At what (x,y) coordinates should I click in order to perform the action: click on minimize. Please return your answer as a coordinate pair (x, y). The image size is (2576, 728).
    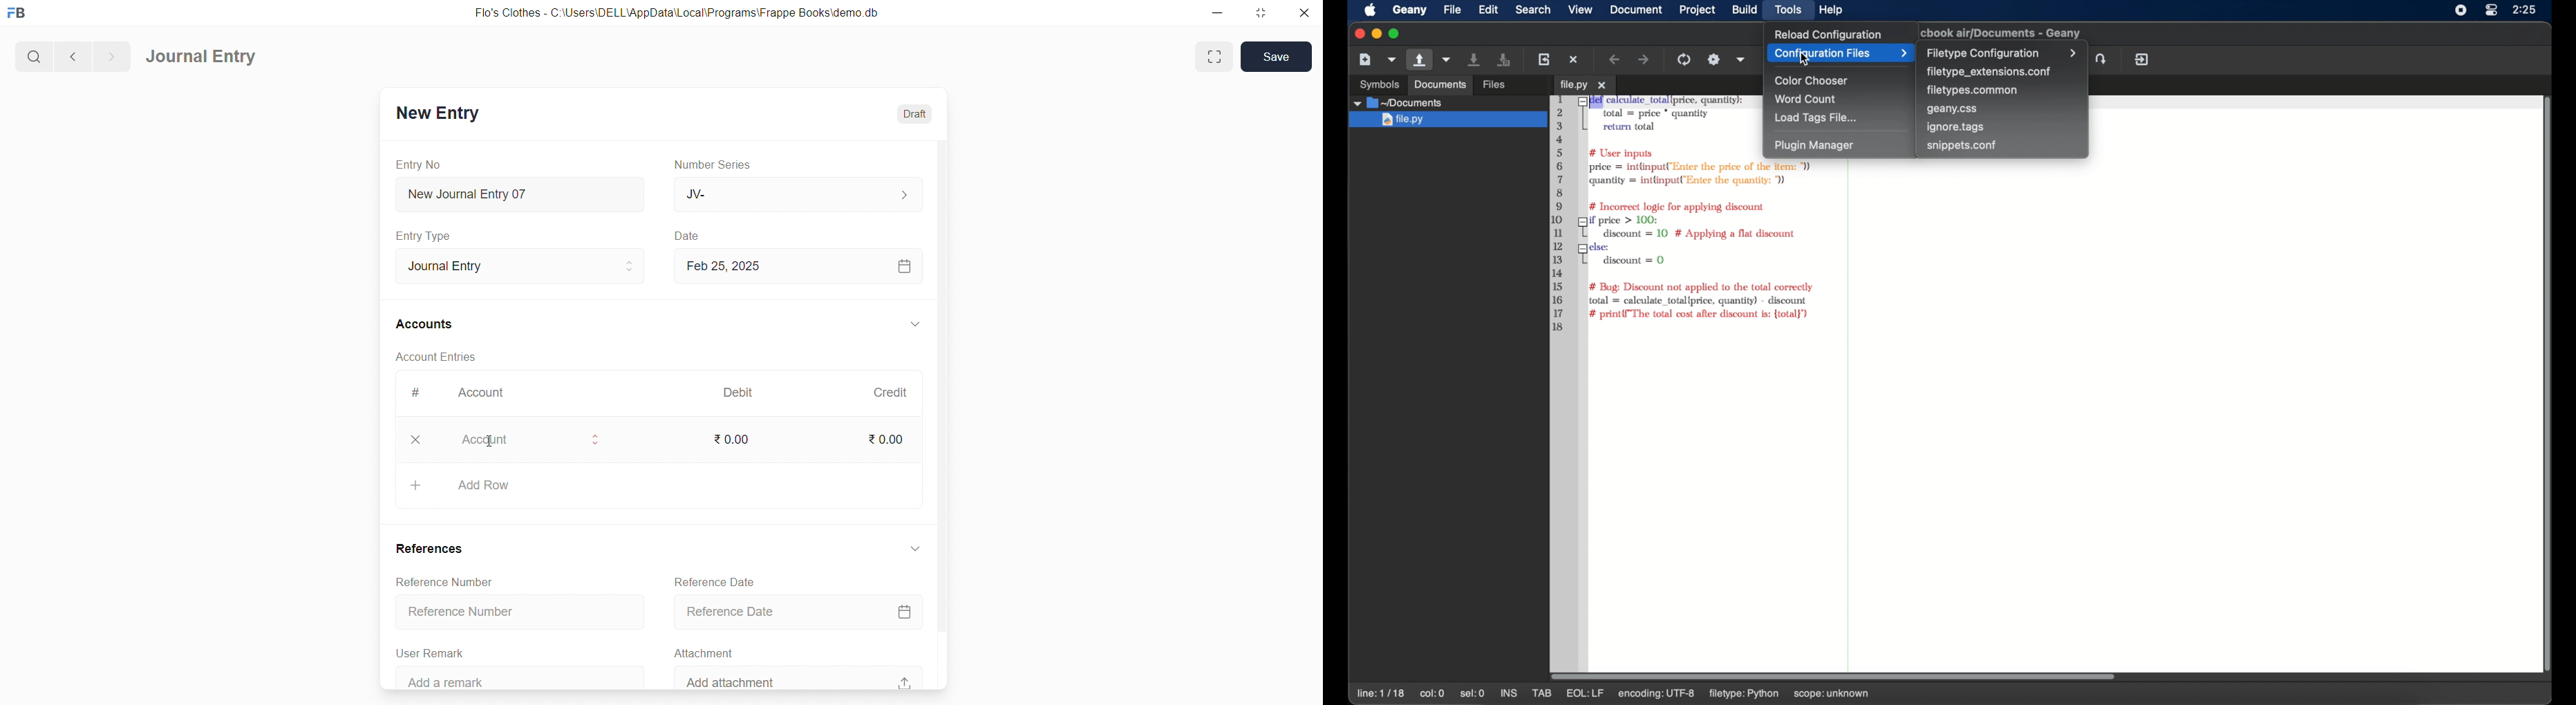
    Looking at the image, I should click on (1216, 14).